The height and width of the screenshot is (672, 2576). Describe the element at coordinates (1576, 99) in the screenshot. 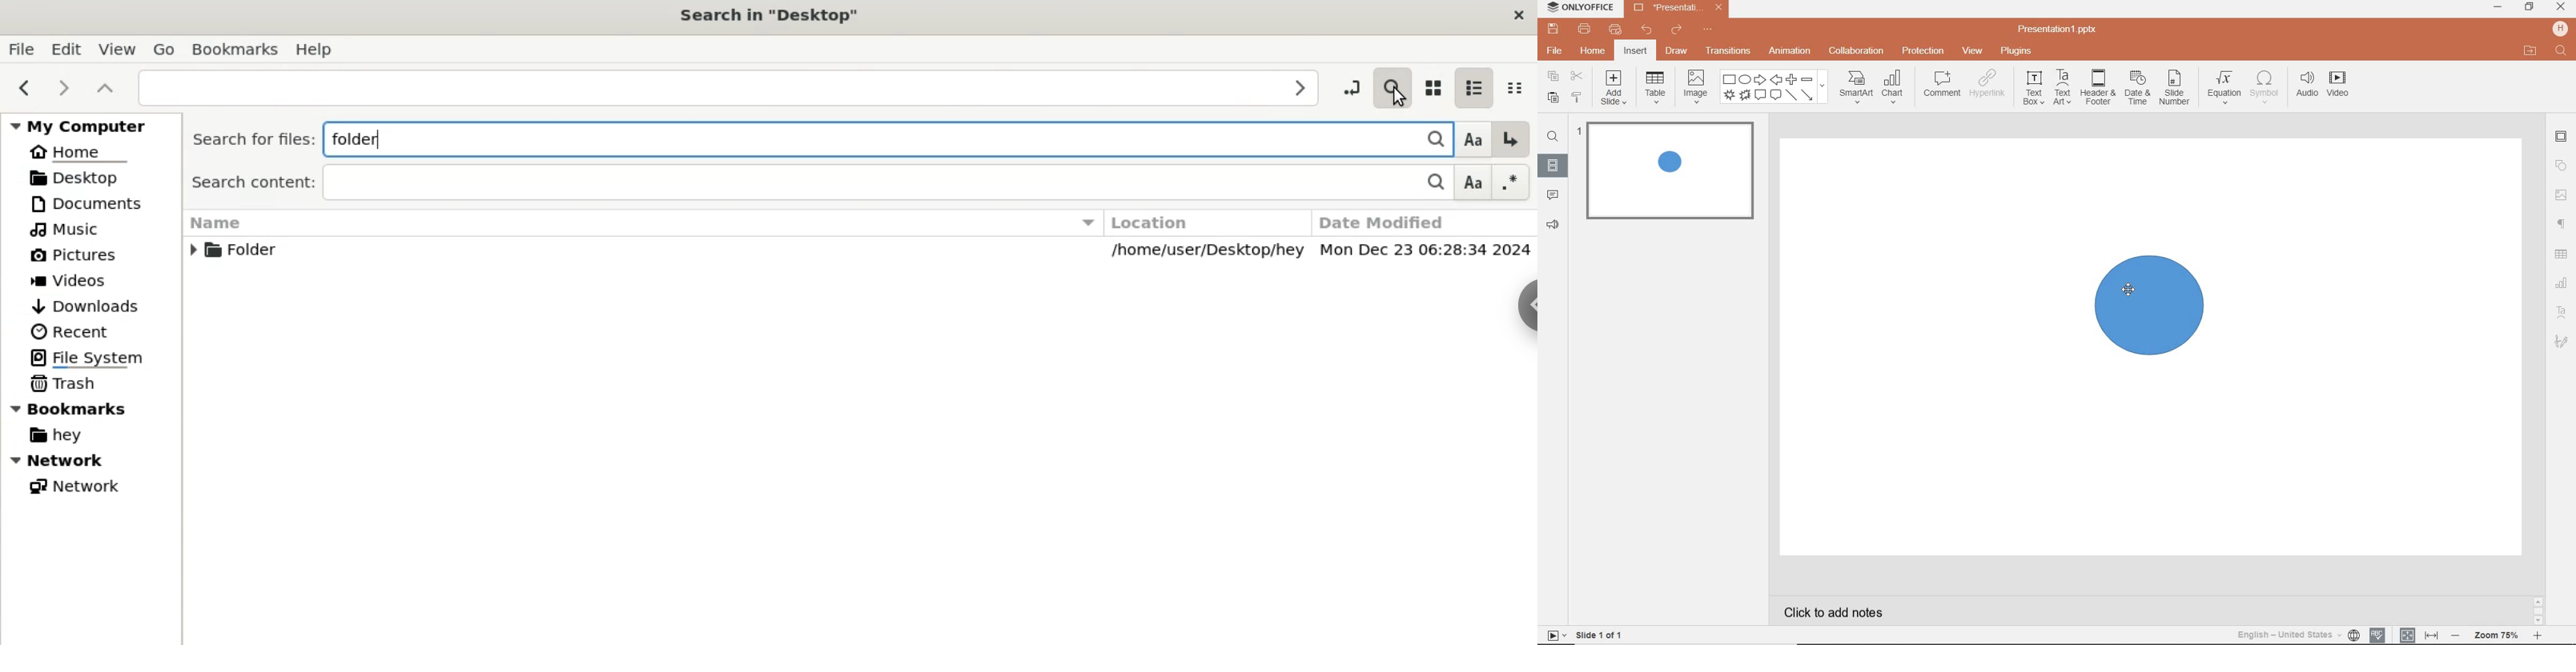

I see `copy style` at that location.